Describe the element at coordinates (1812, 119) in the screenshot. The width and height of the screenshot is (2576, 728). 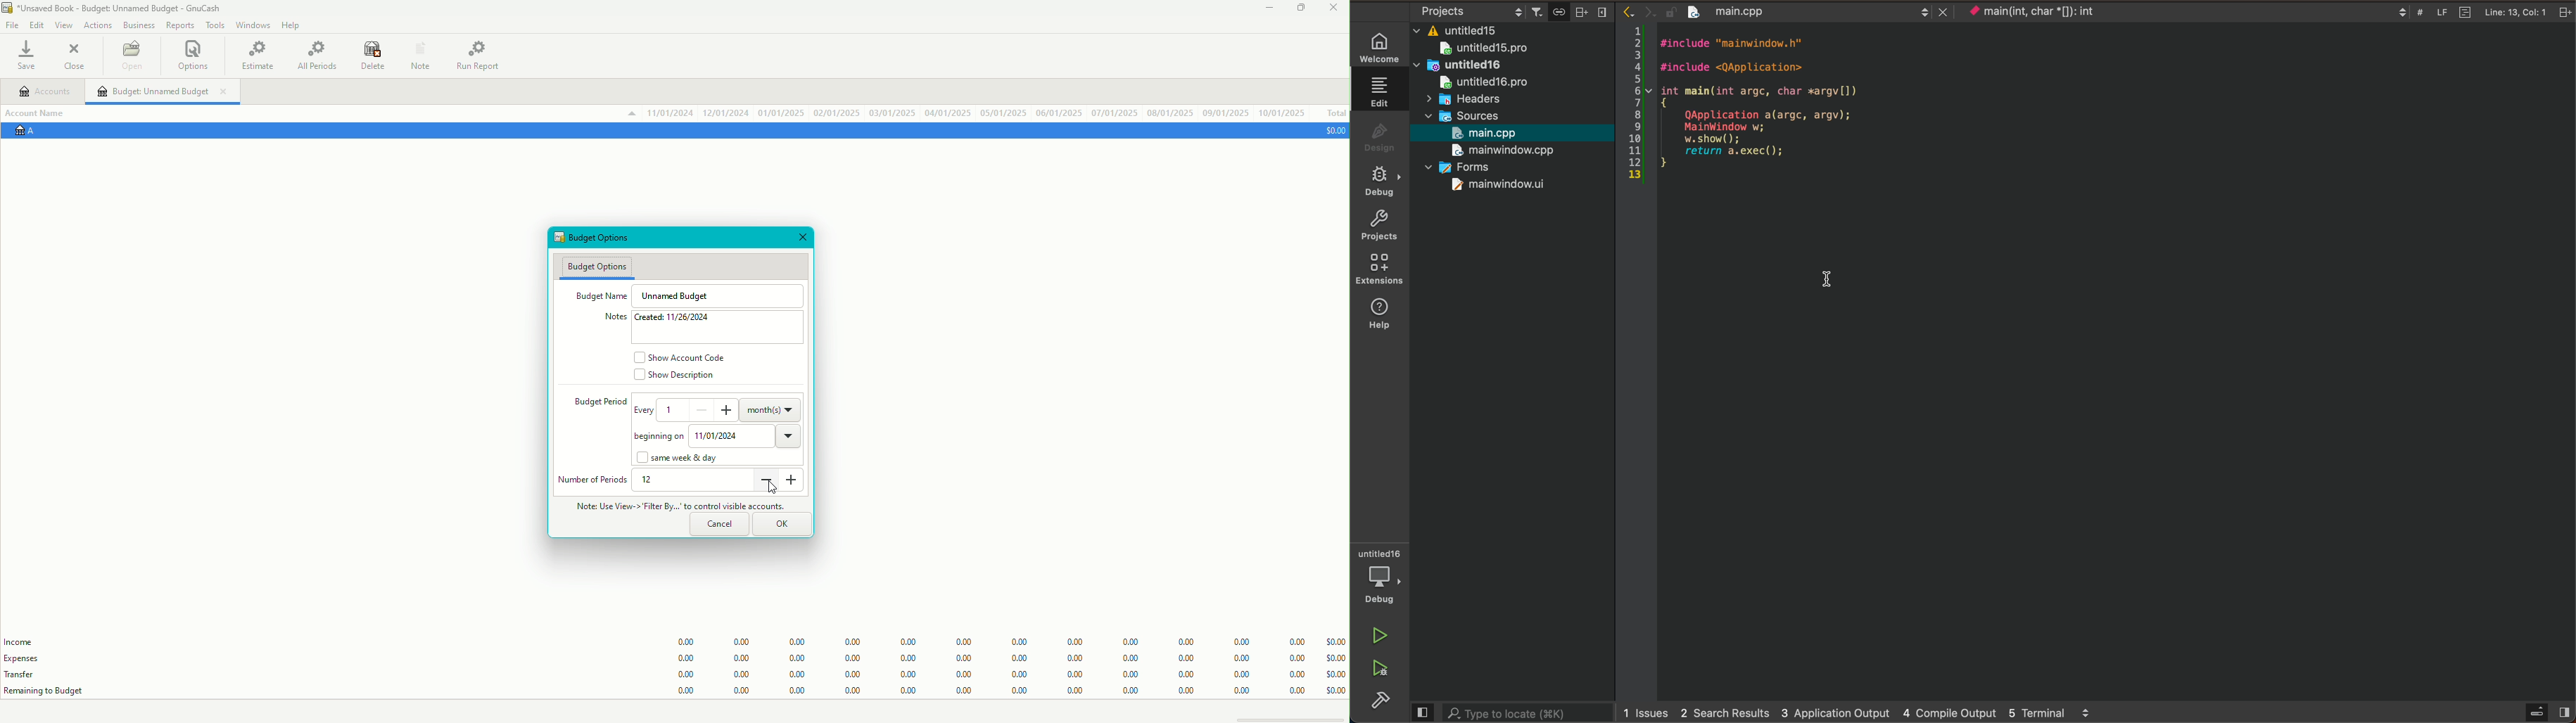
I see `file content` at that location.